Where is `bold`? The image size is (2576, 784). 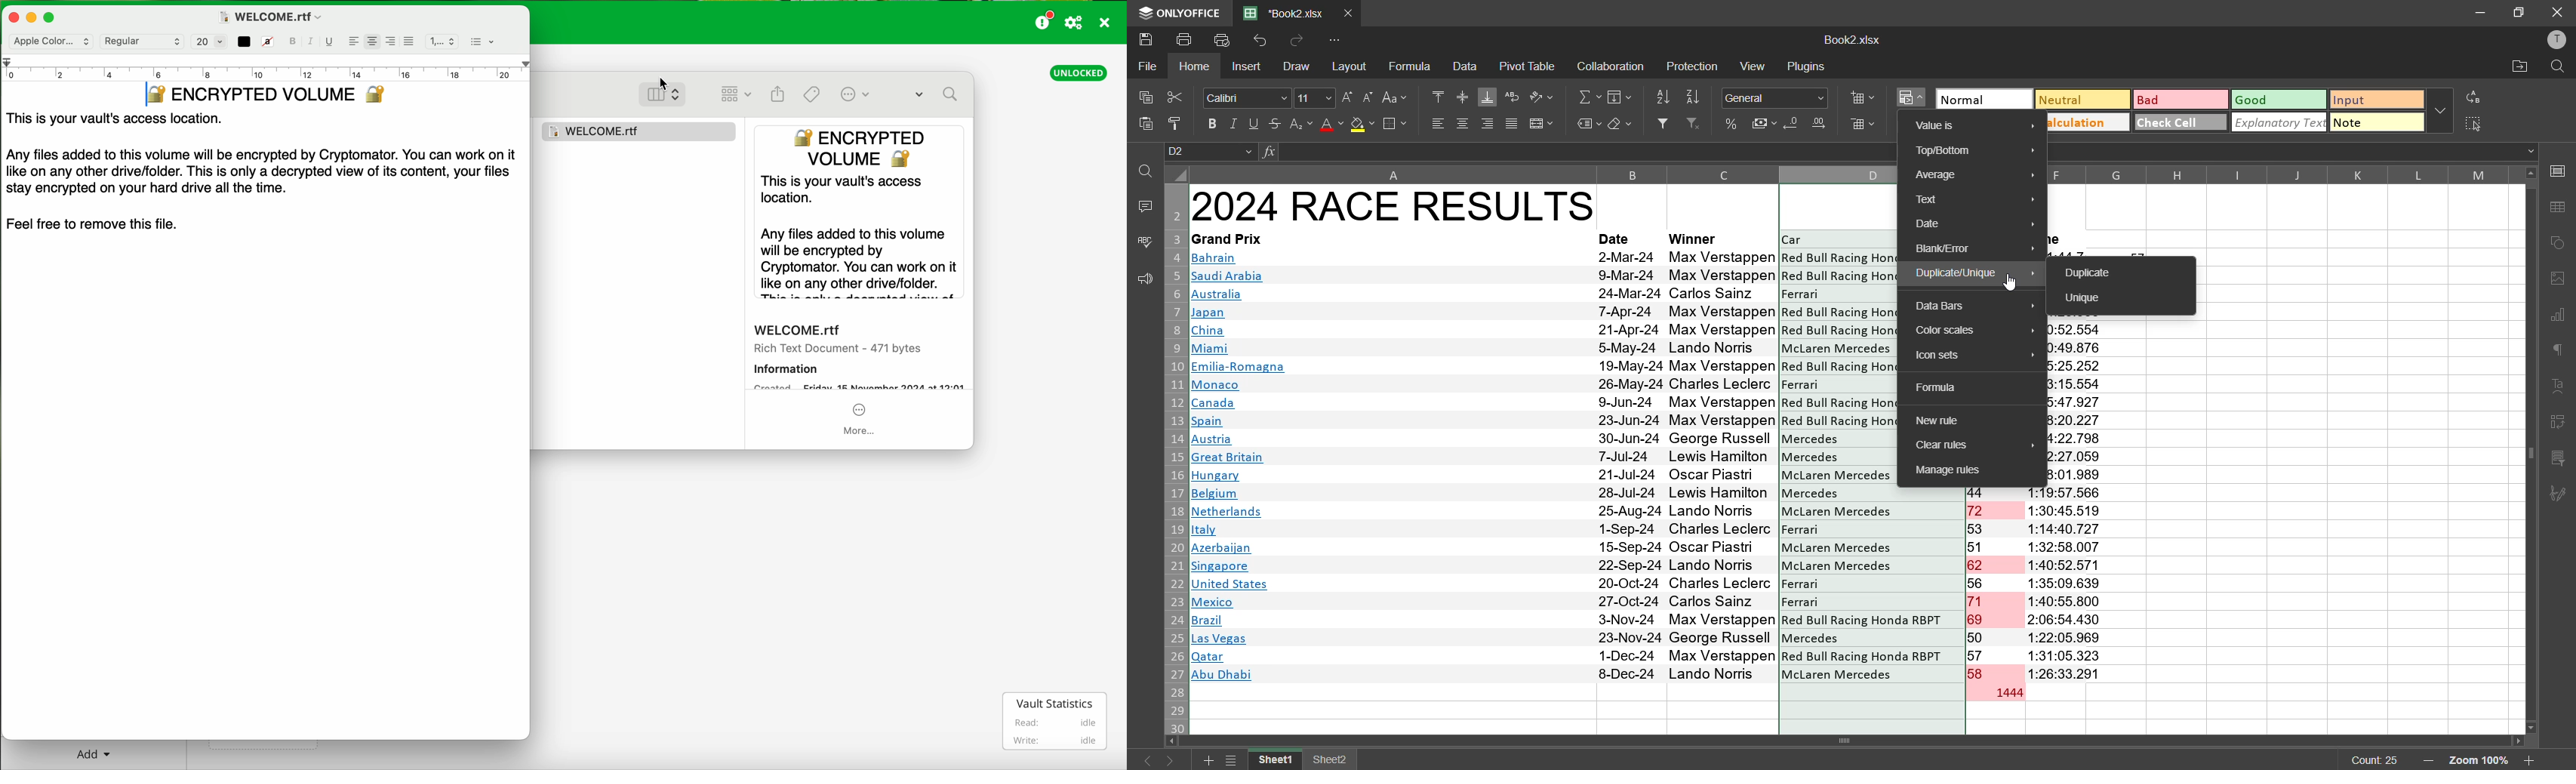 bold is located at coordinates (1214, 124).